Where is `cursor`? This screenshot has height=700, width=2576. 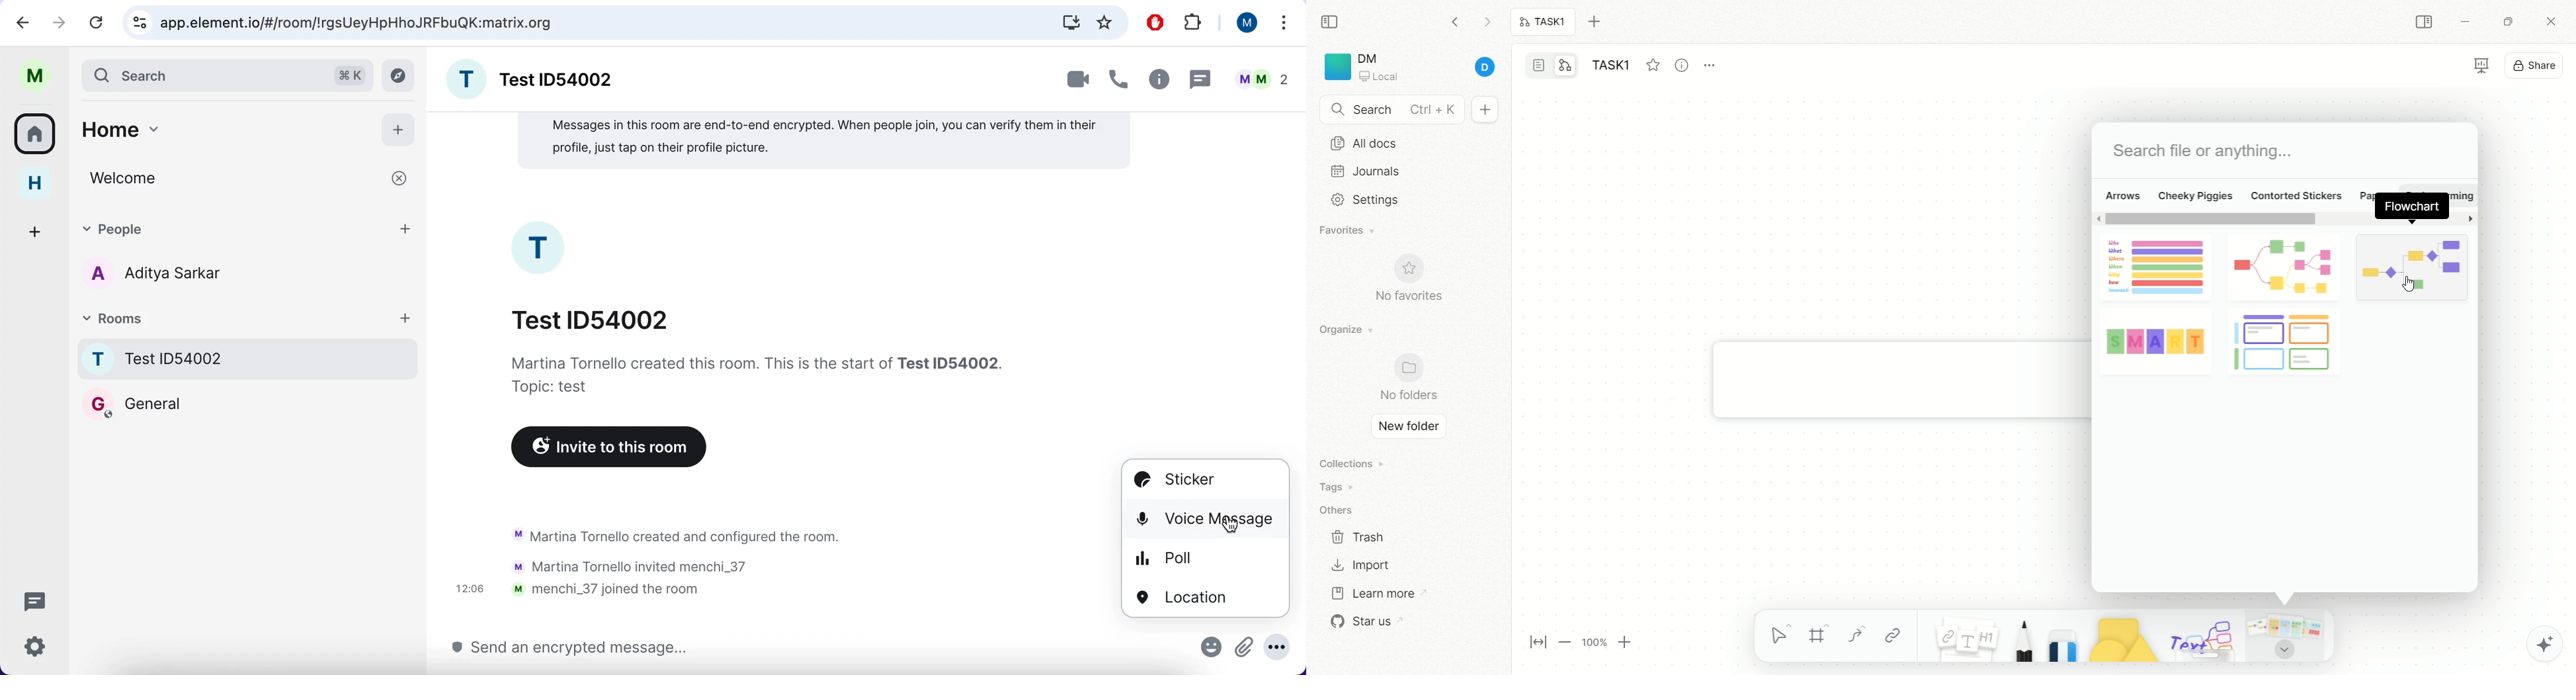
cursor is located at coordinates (1208, 518).